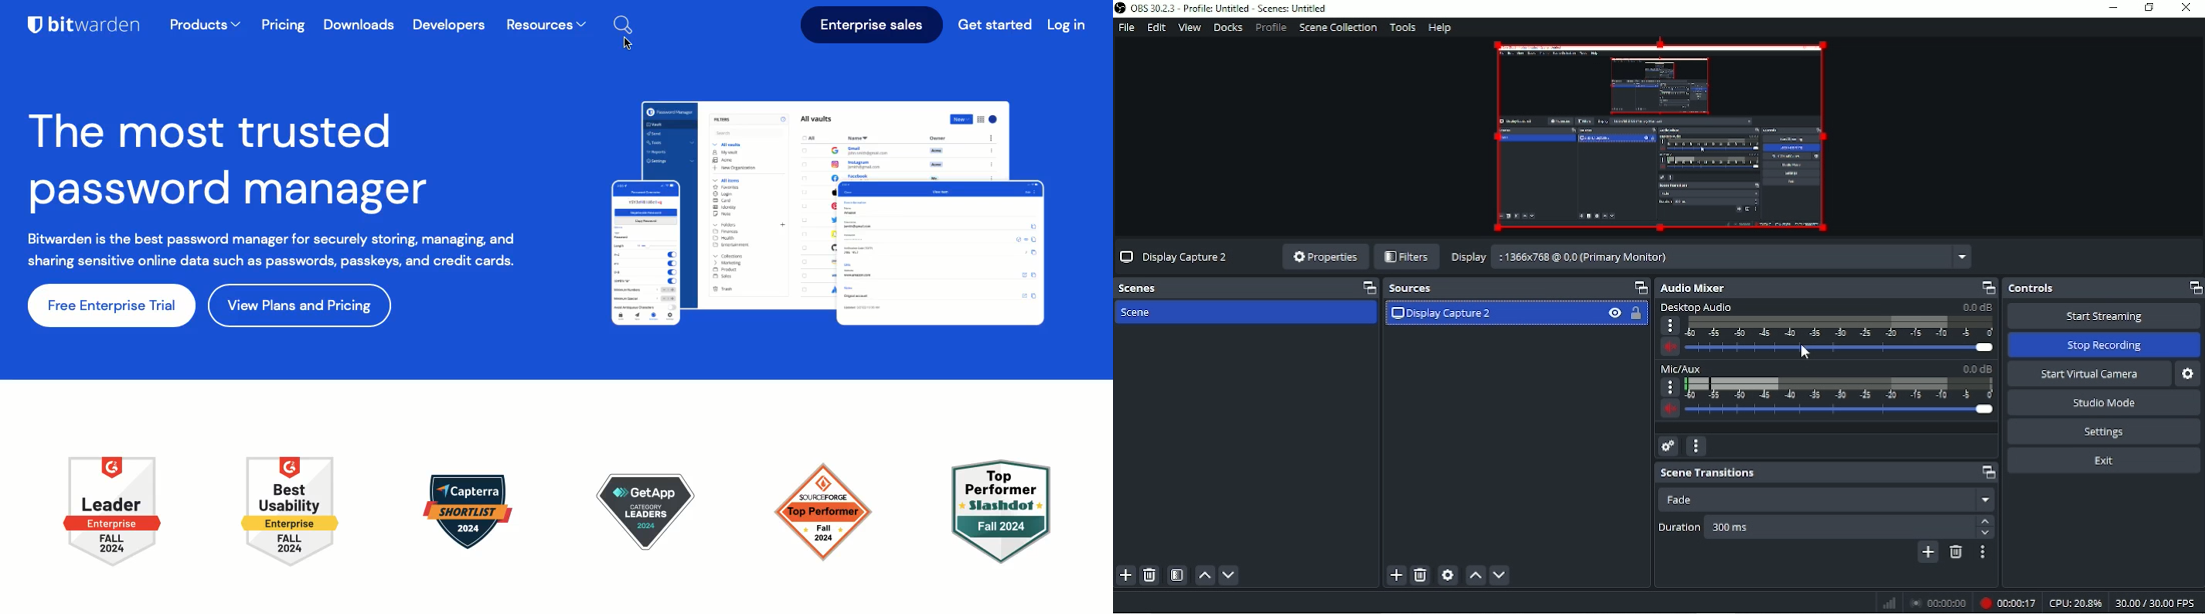  What do you see at coordinates (2105, 432) in the screenshot?
I see `Settings` at bounding box center [2105, 432].